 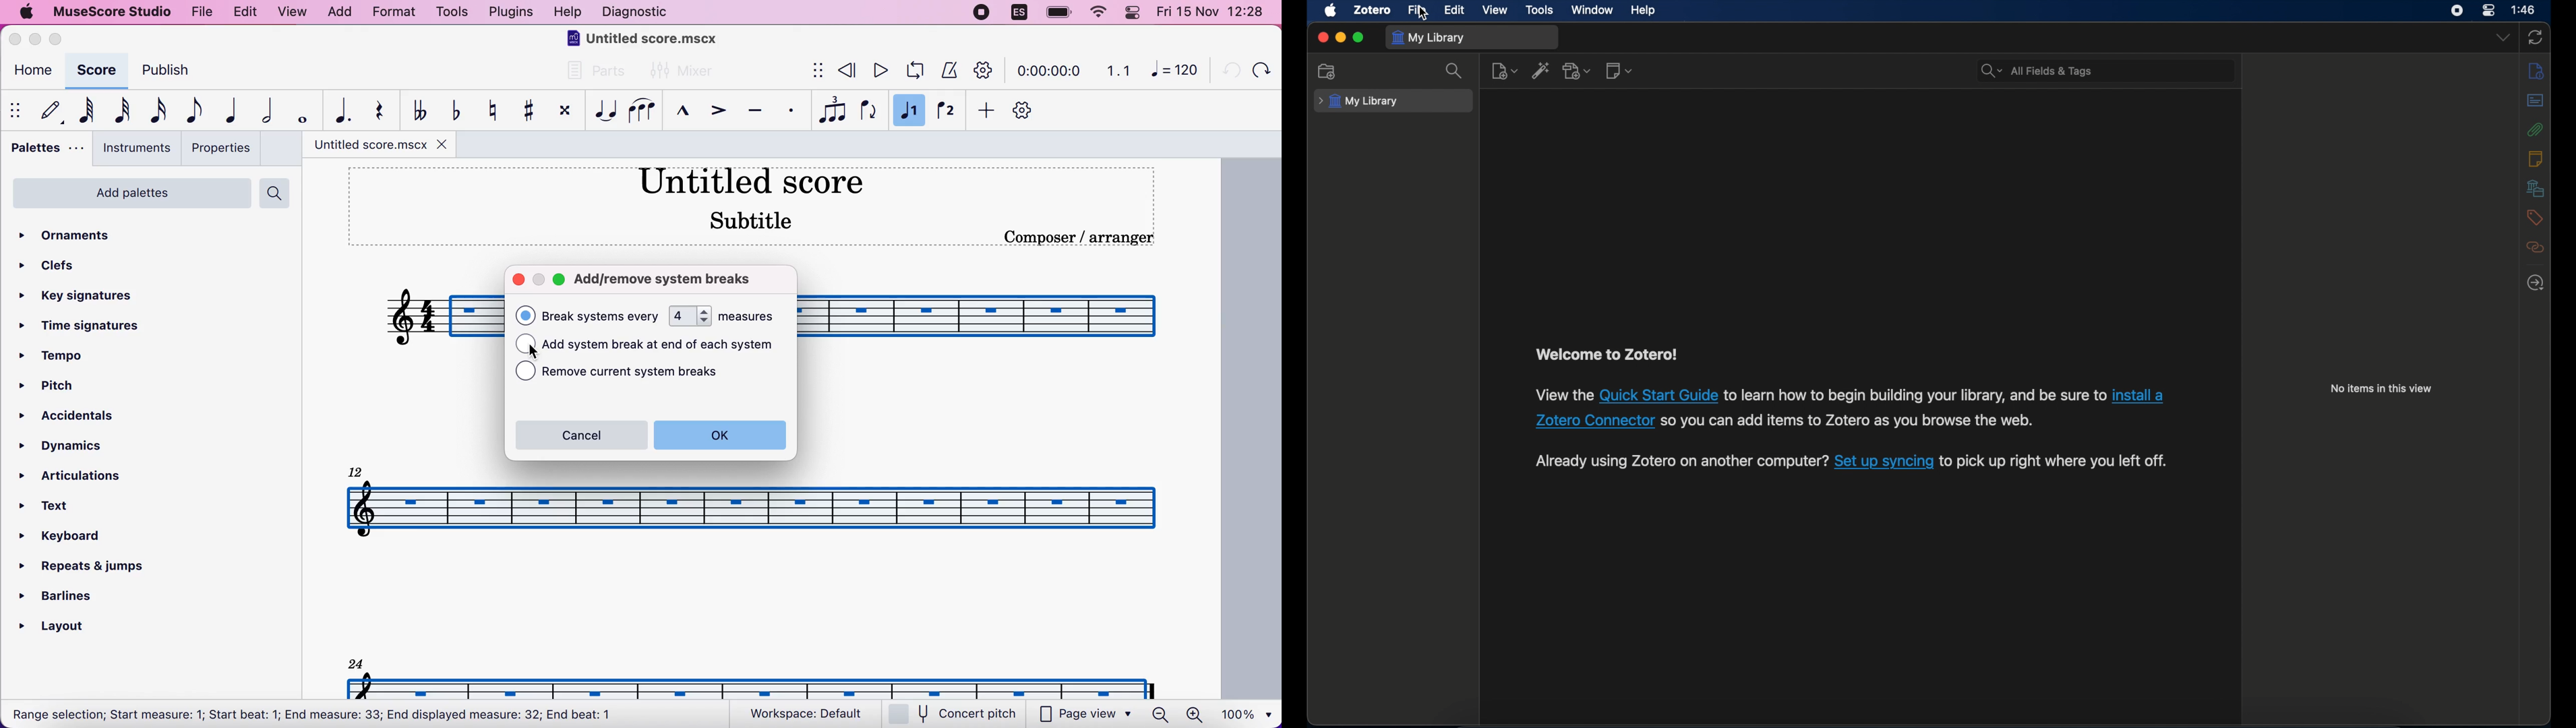 What do you see at coordinates (1883, 462) in the screenshot?
I see `Set up syncing` at bounding box center [1883, 462].